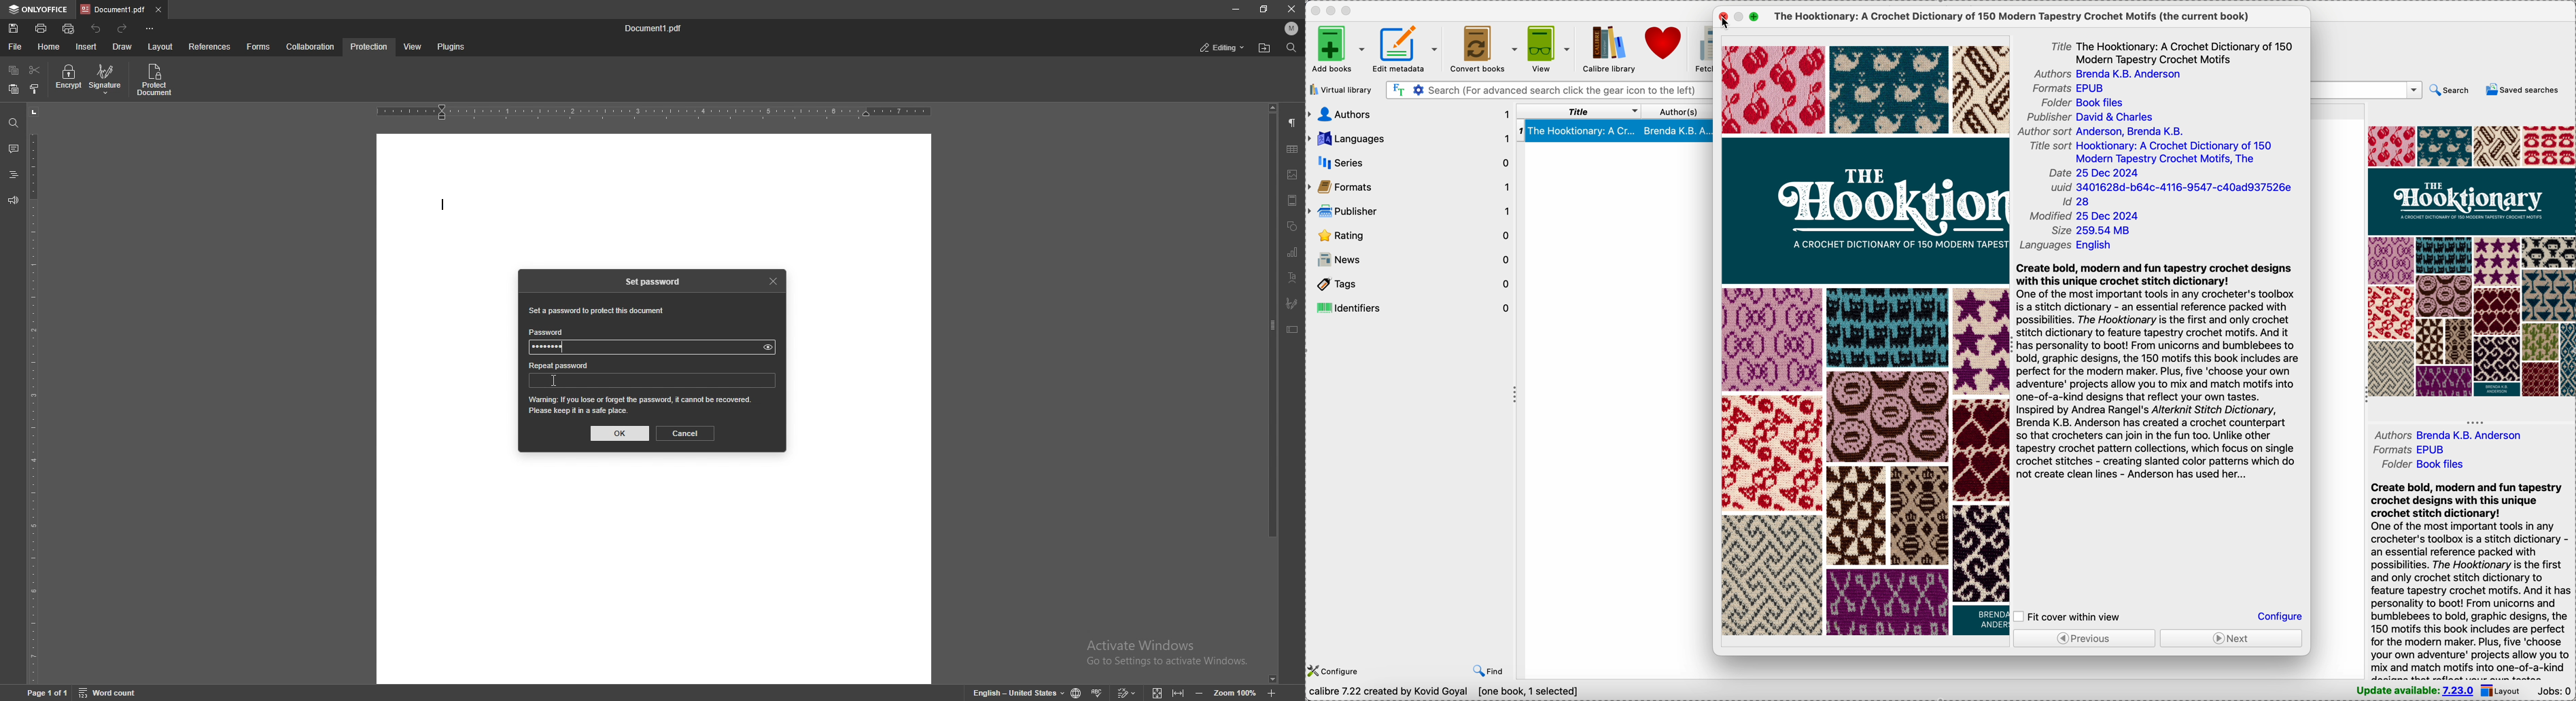 This screenshot has width=2576, height=728. I want to click on book selected, so click(1616, 133).